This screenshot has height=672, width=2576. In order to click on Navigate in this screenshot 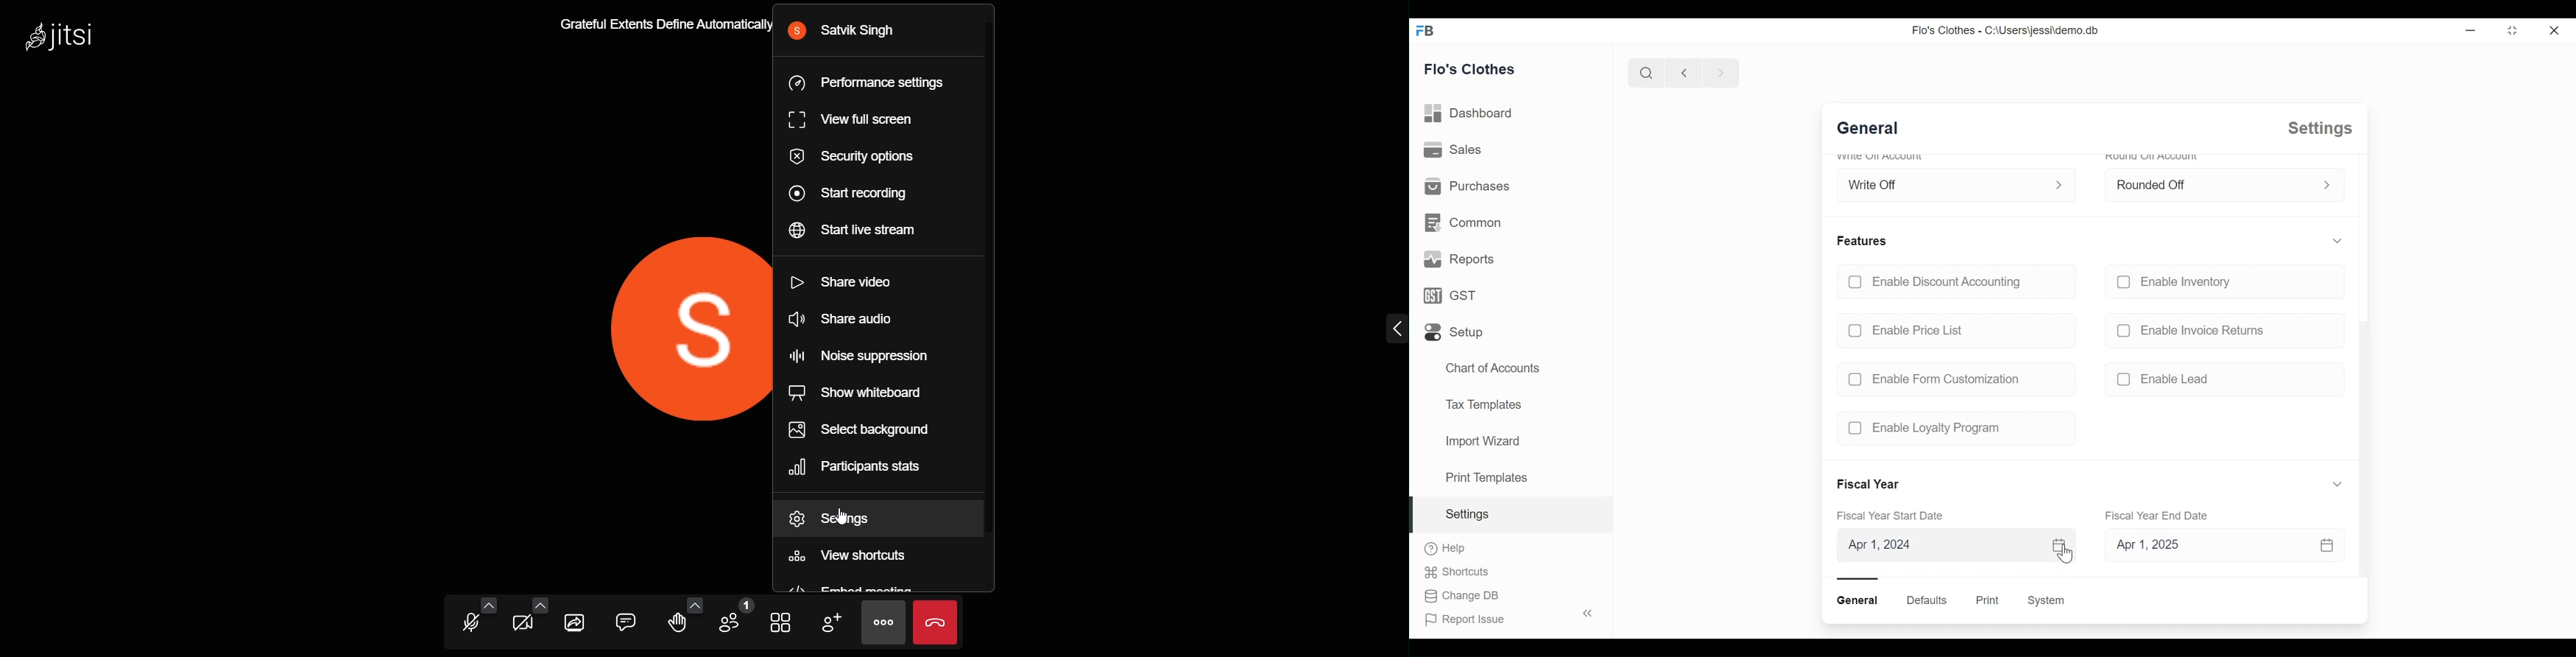, I will do `click(1719, 72)`.